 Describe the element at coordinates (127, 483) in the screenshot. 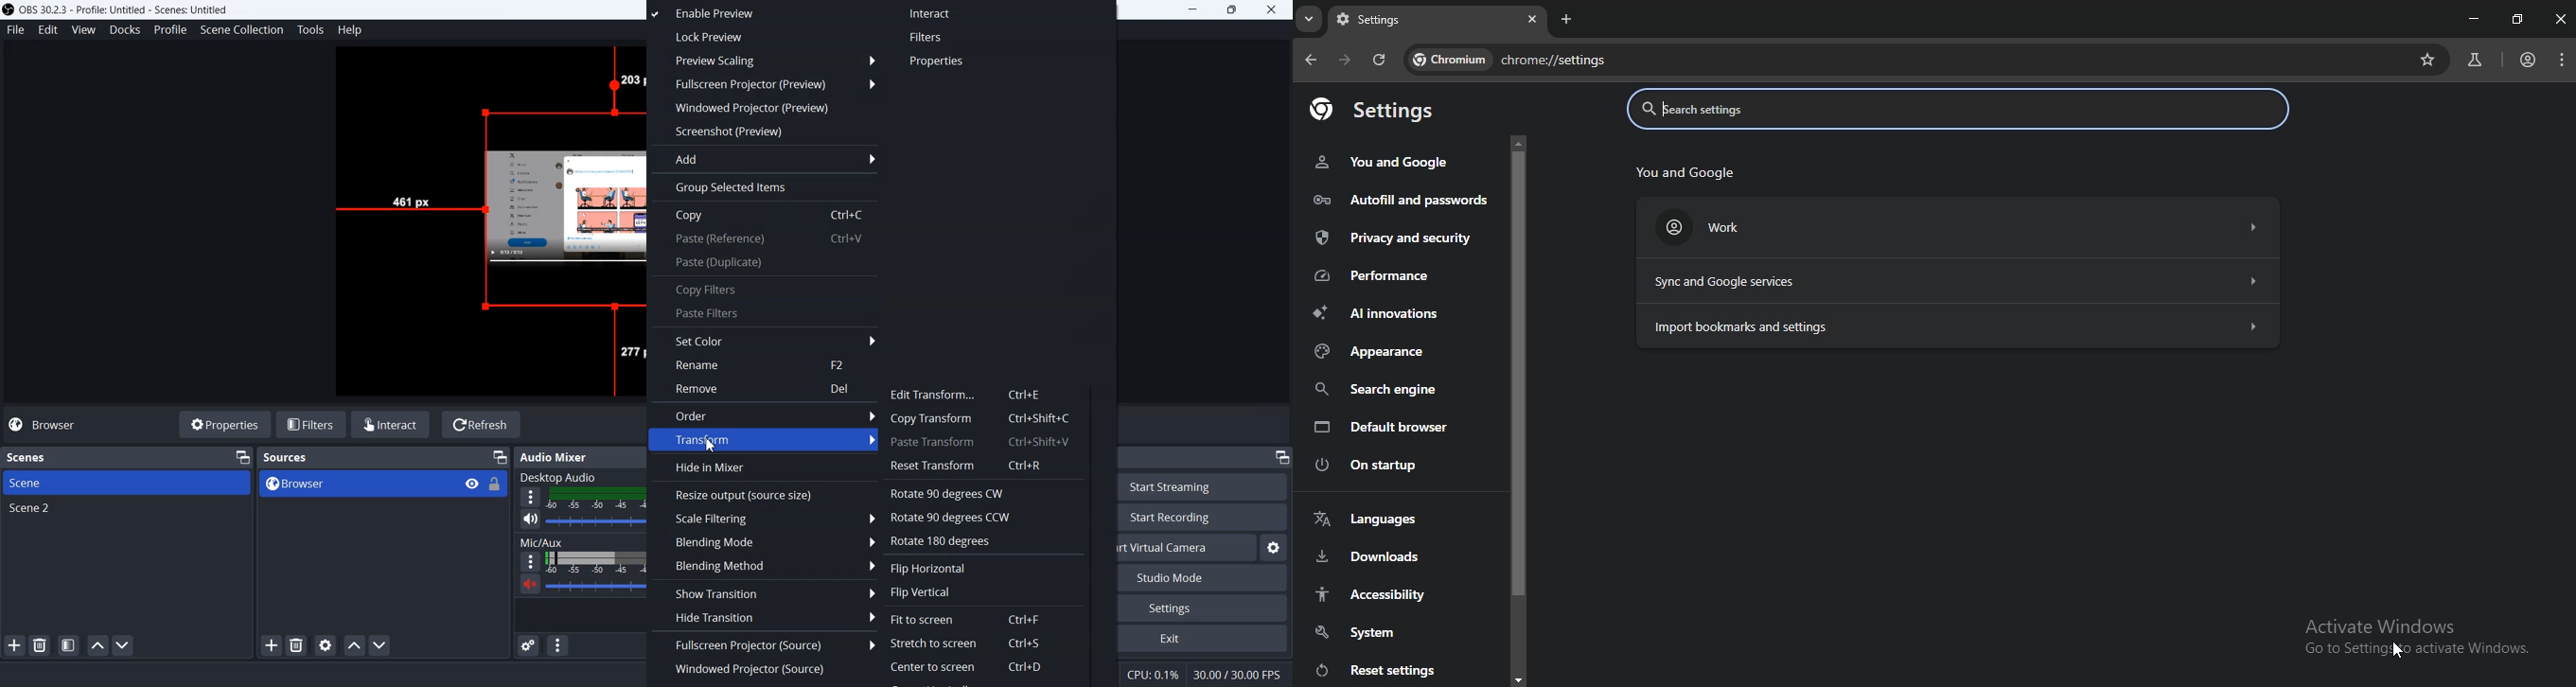

I see `Scene` at that location.